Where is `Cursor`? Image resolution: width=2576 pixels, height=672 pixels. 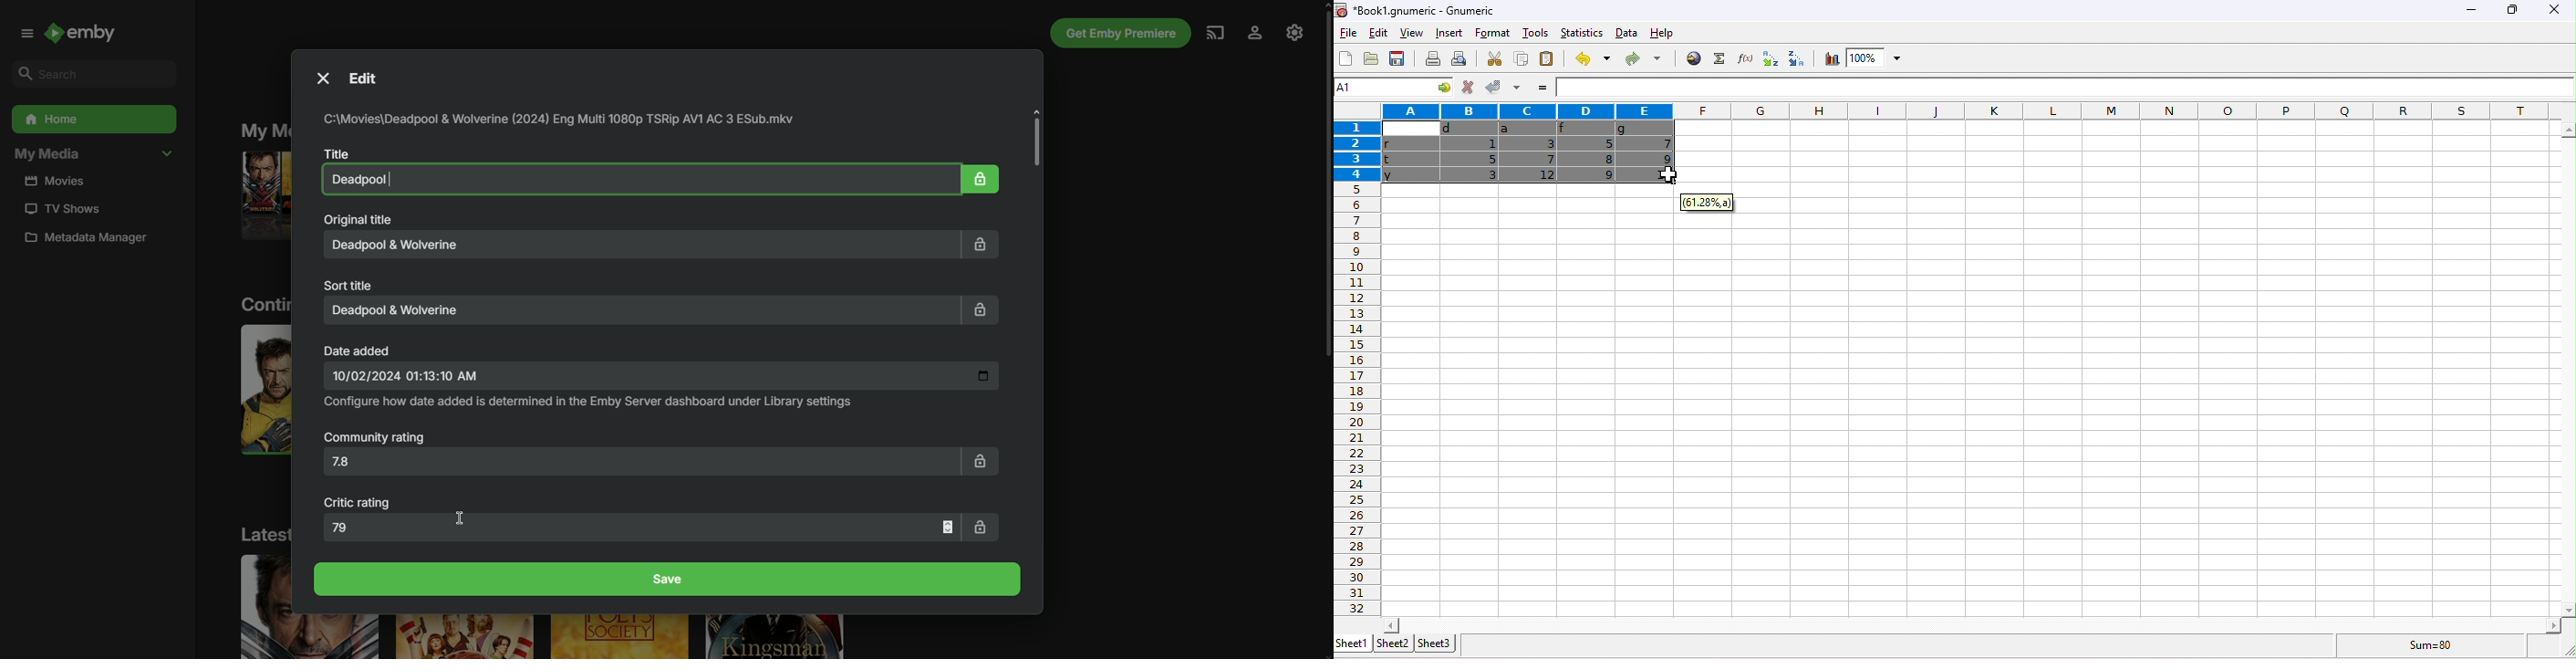
Cursor is located at coordinates (461, 517).